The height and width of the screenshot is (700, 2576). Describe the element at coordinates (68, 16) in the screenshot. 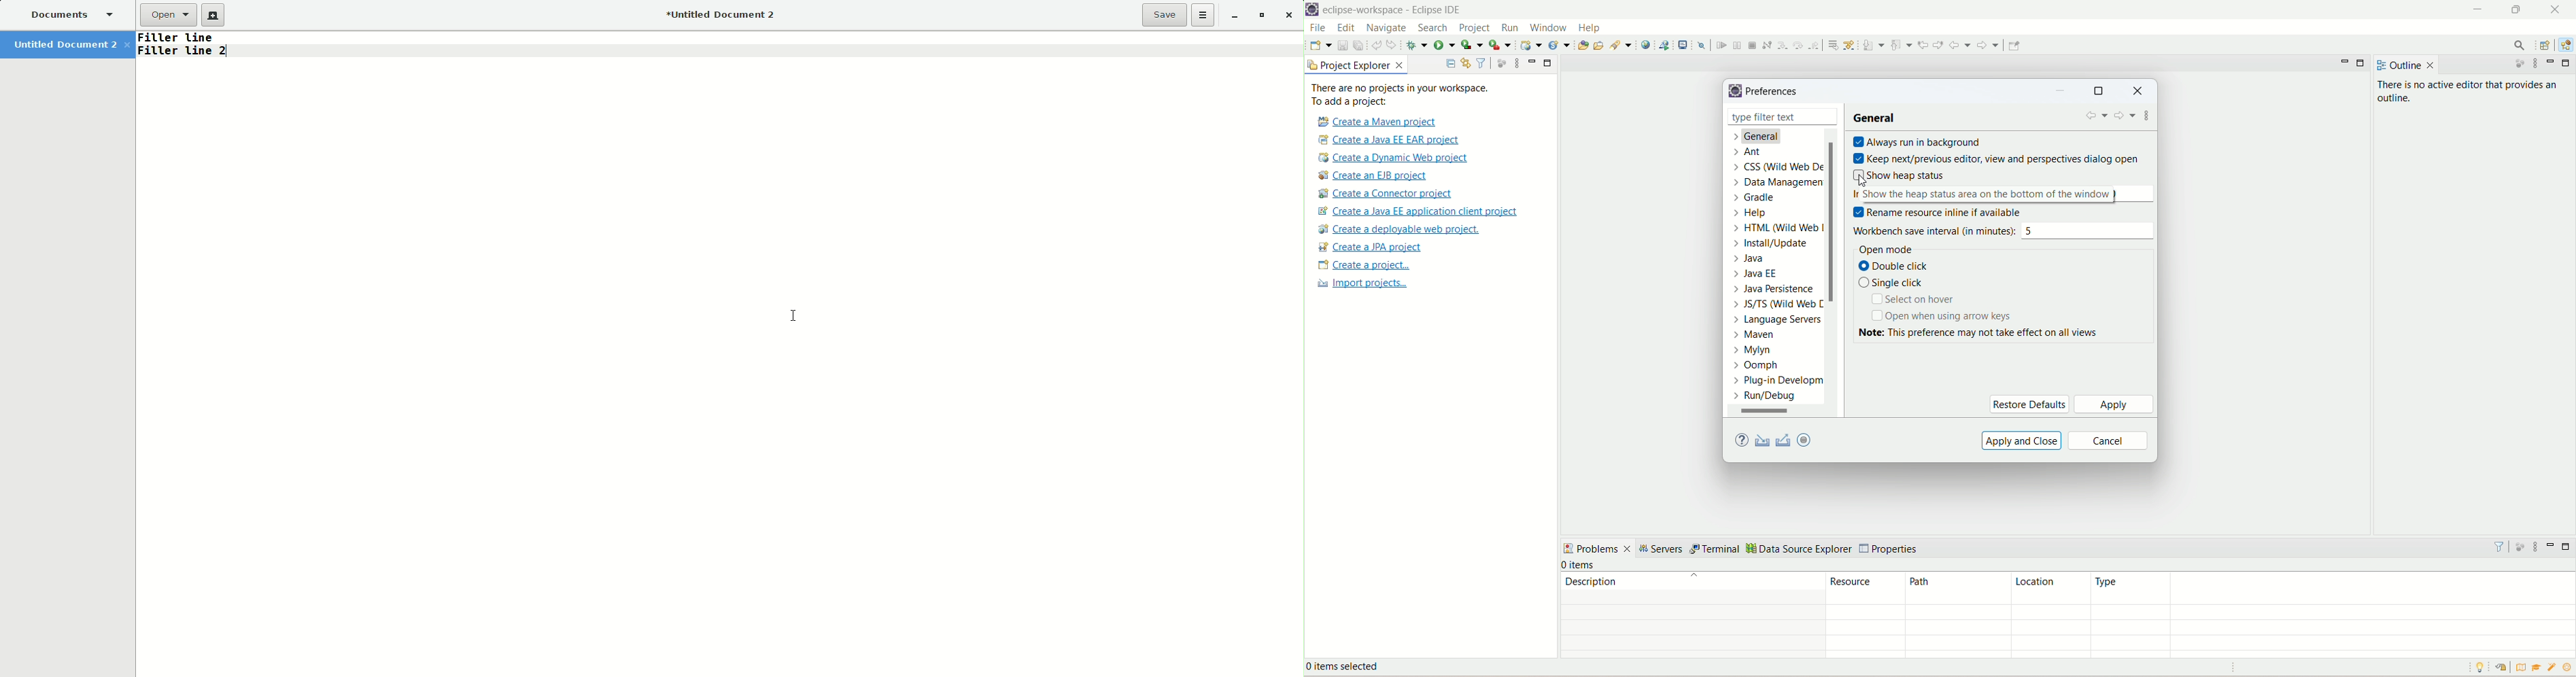

I see `Documents` at that location.